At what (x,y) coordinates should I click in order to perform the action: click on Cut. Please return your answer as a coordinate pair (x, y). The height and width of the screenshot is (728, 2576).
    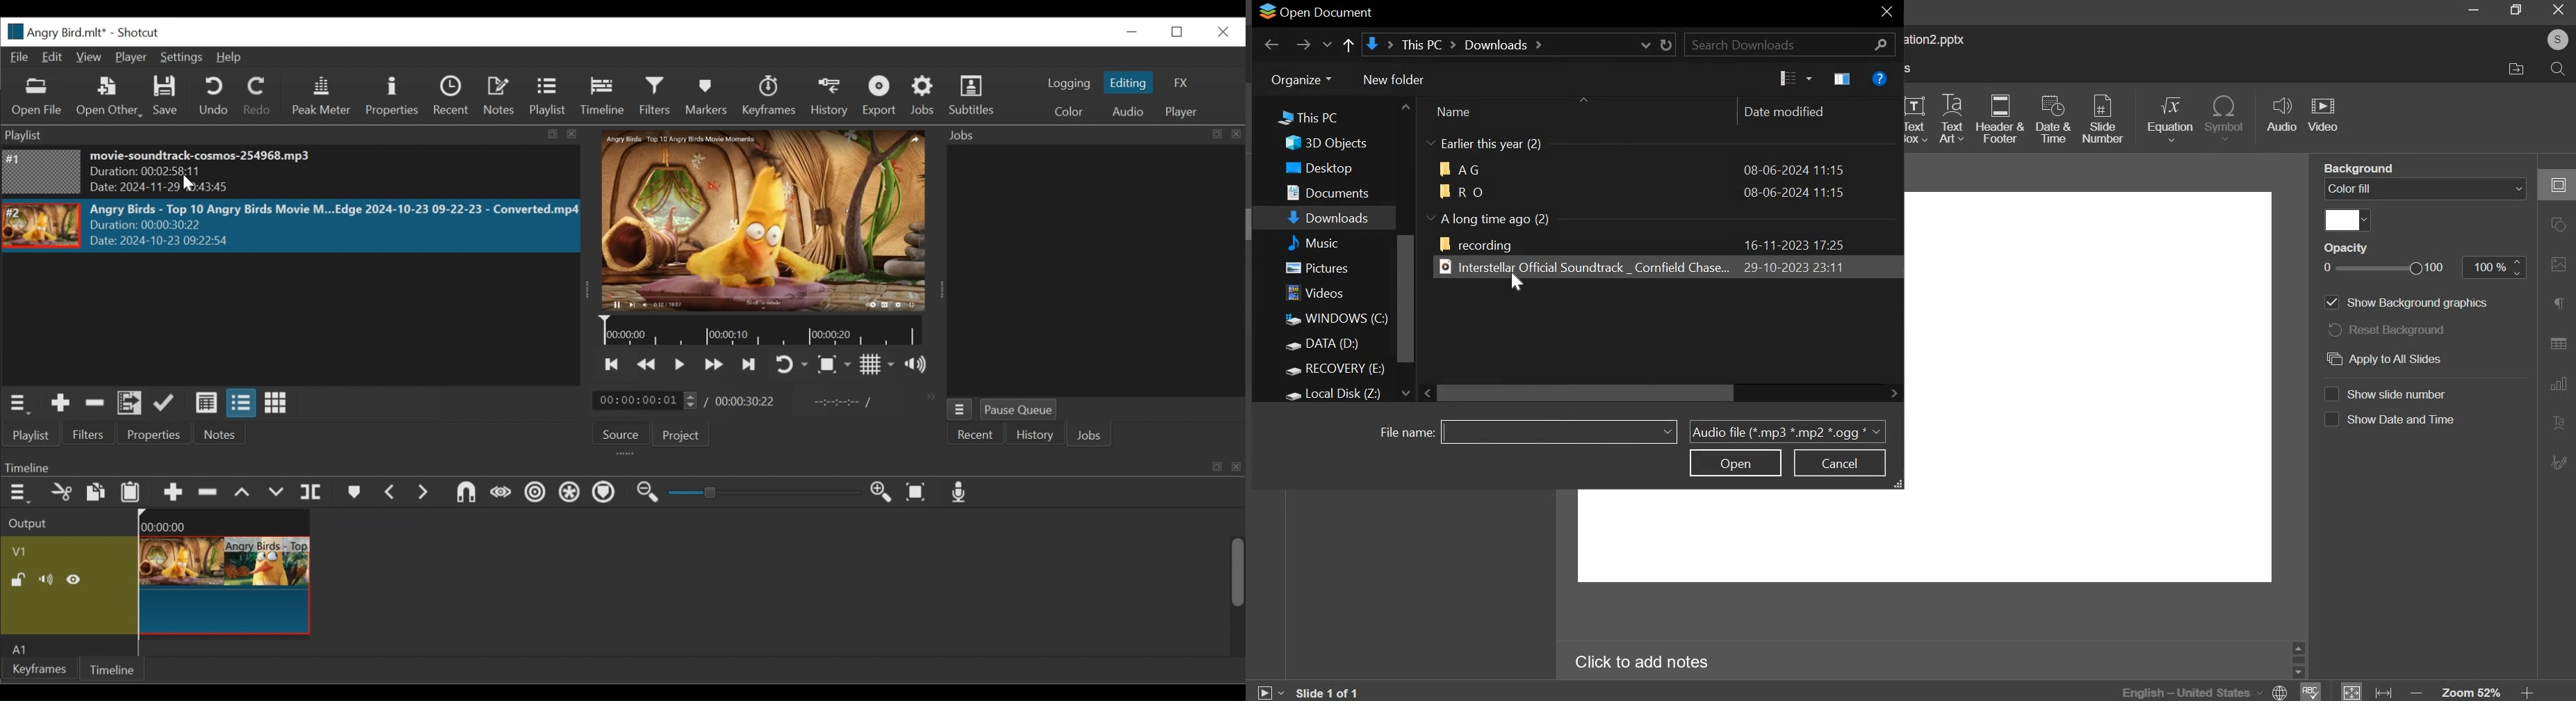
    Looking at the image, I should click on (61, 493).